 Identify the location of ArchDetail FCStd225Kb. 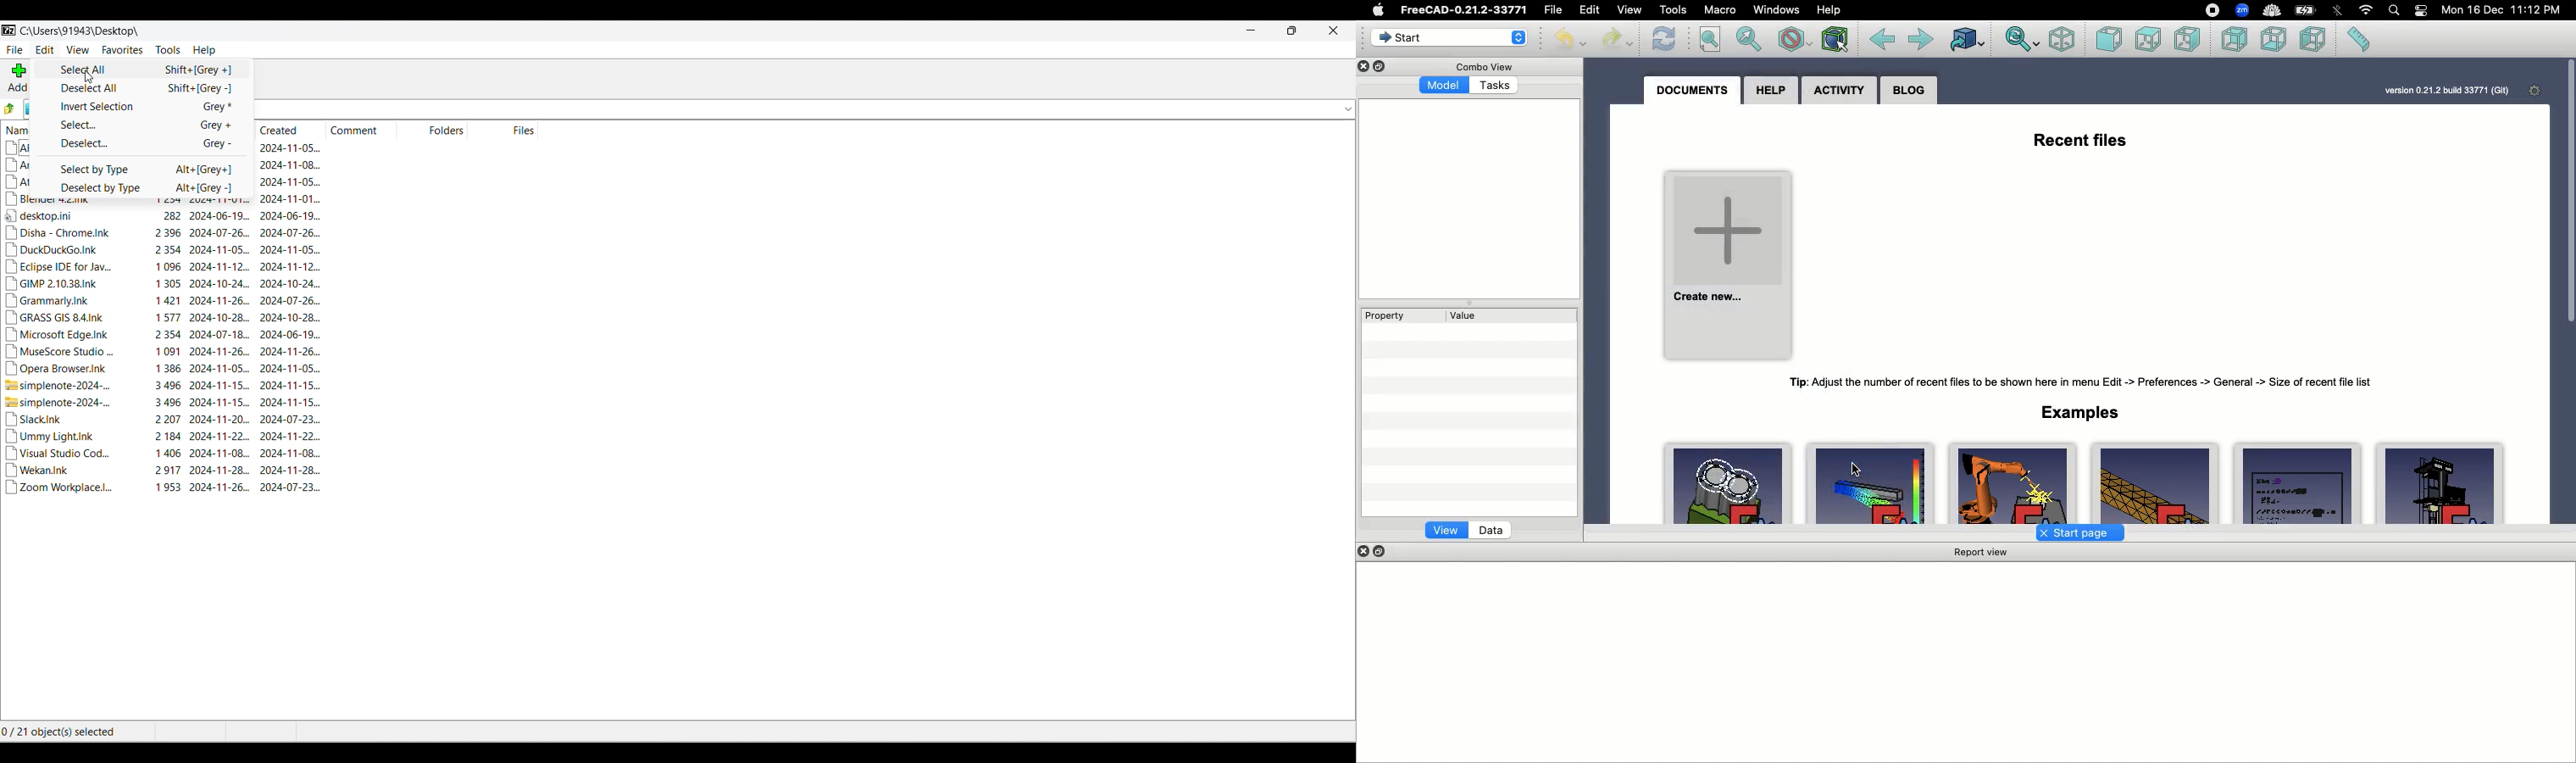
(2439, 484).